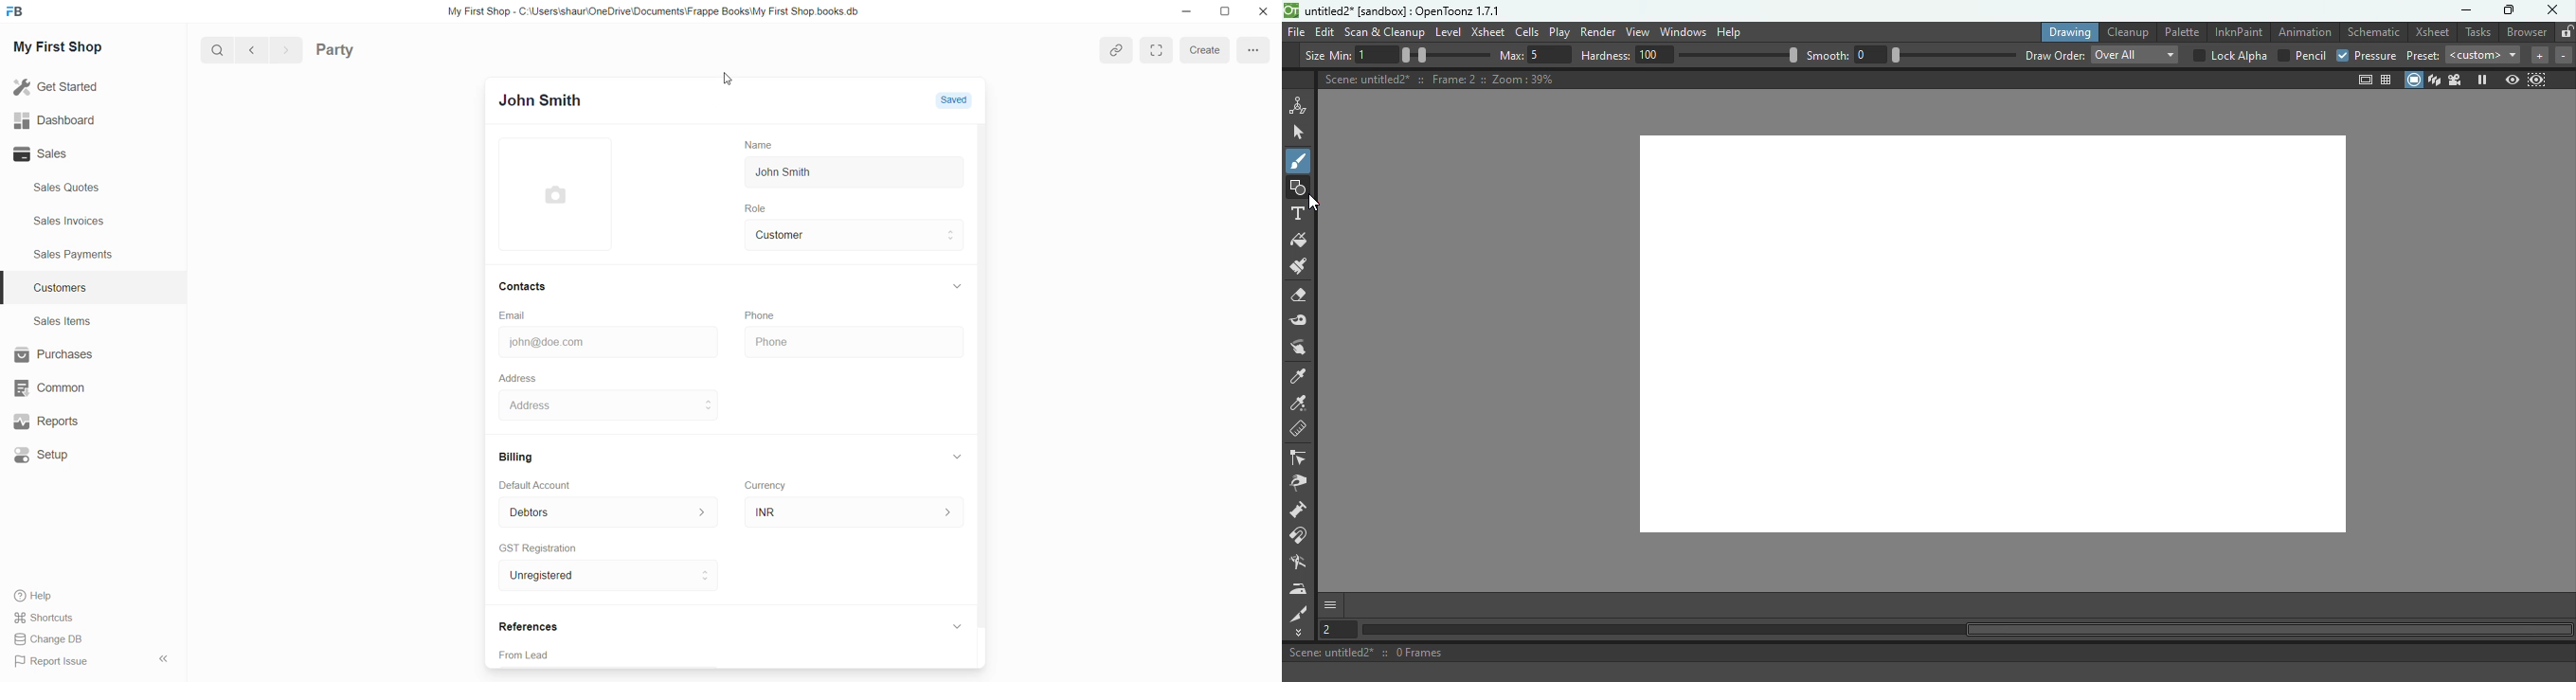 This screenshot has width=2576, height=700. Describe the element at coordinates (708, 507) in the screenshot. I see `move to above address` at that location.